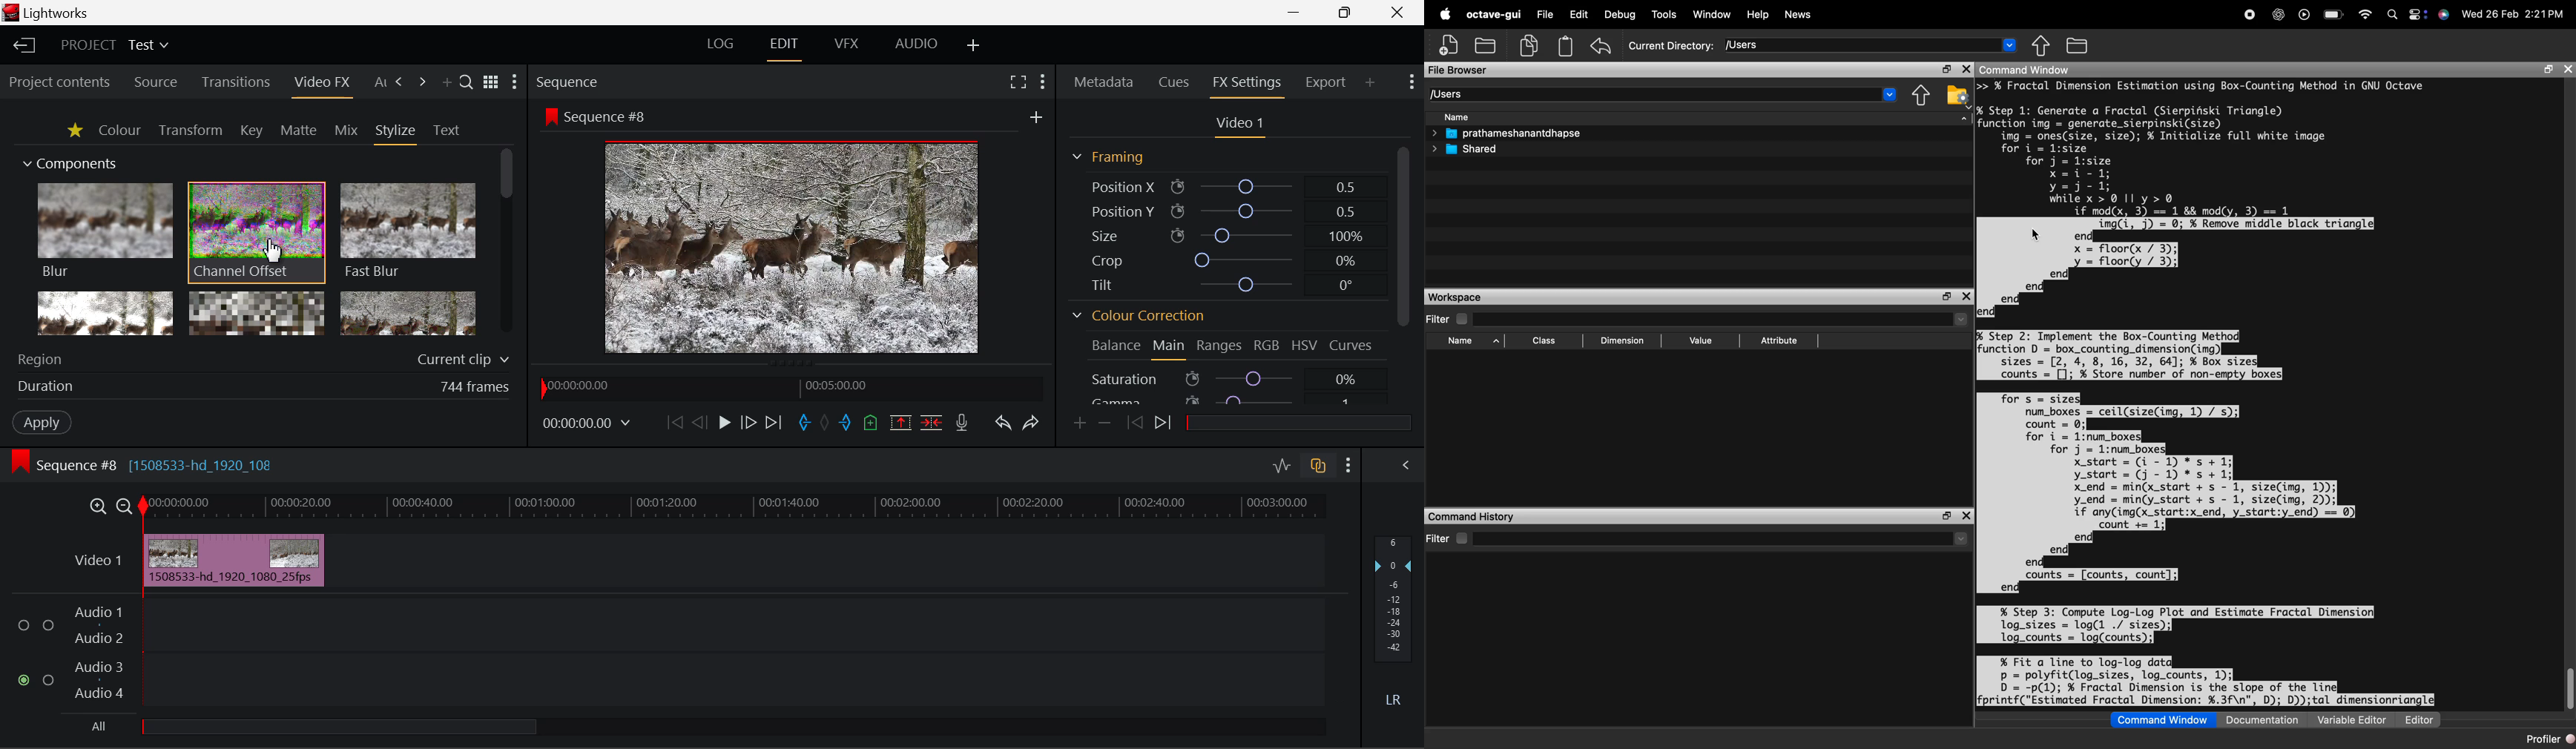  What do you see at coordinates (1369, 83) in the screenshot?
I see `Add Panel` at bounding box center [1369, 83].